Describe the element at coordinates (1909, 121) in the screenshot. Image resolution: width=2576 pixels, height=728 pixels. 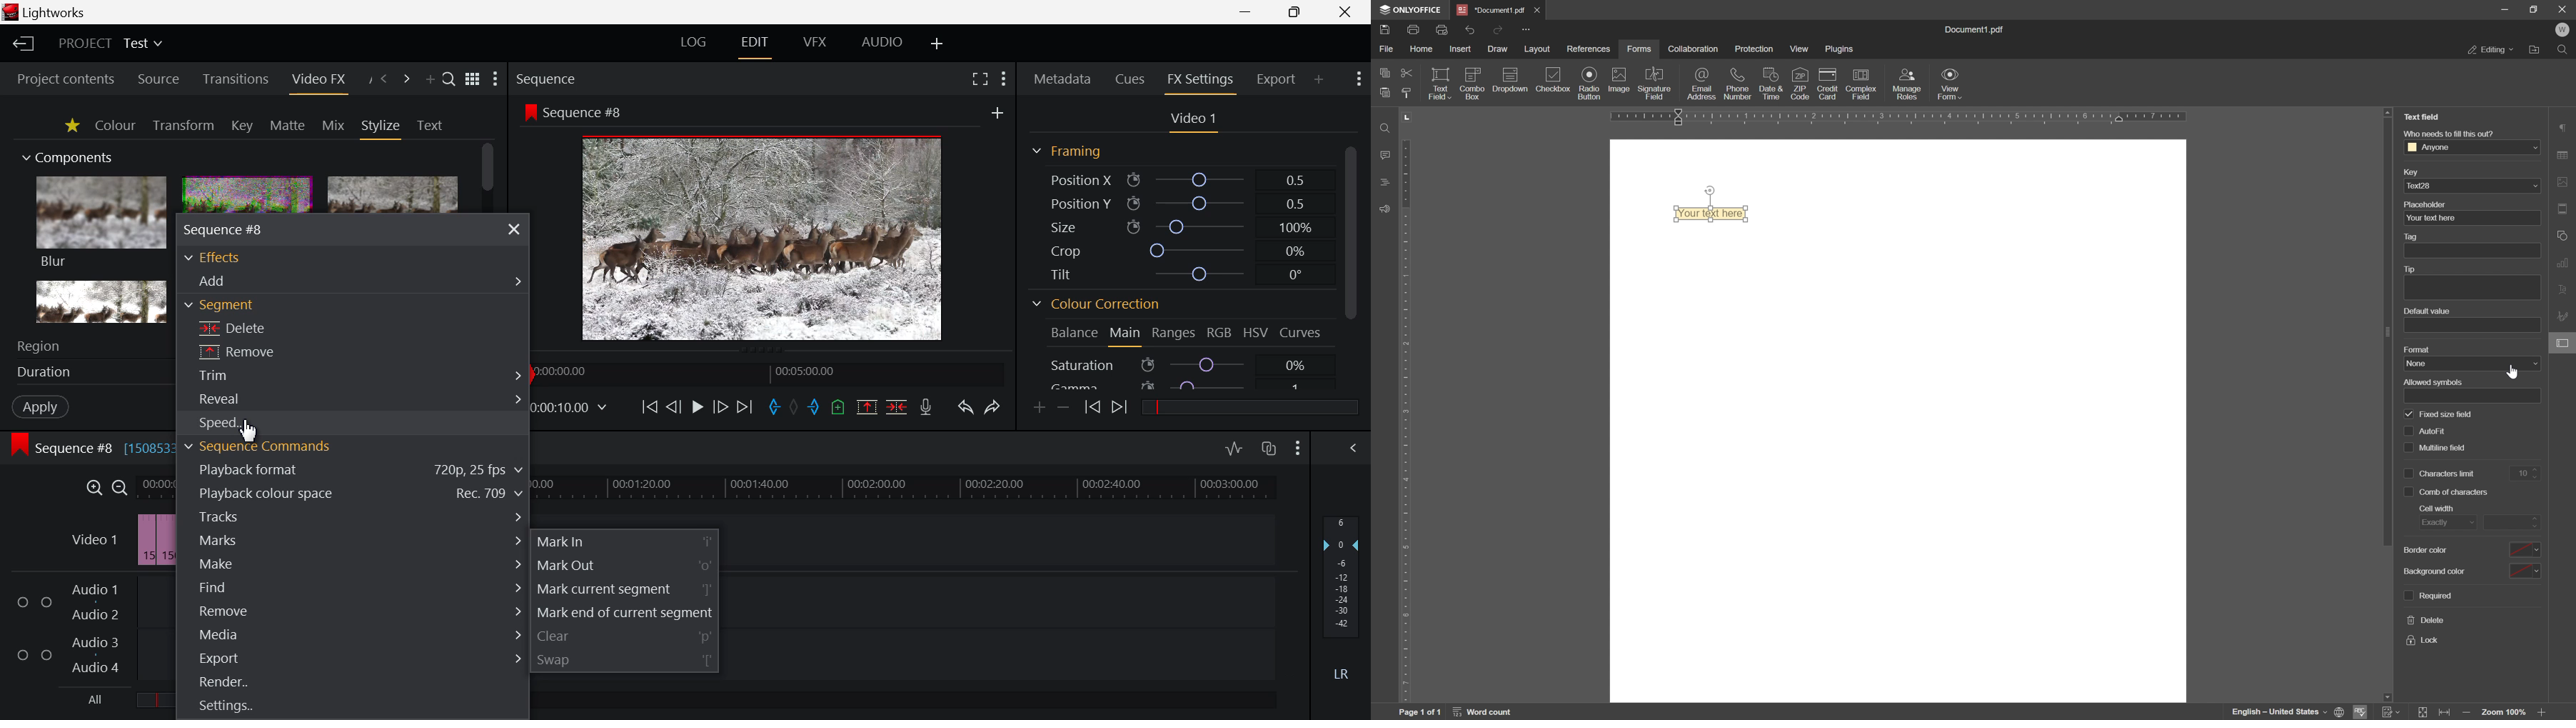
I see `ruler` at that location.